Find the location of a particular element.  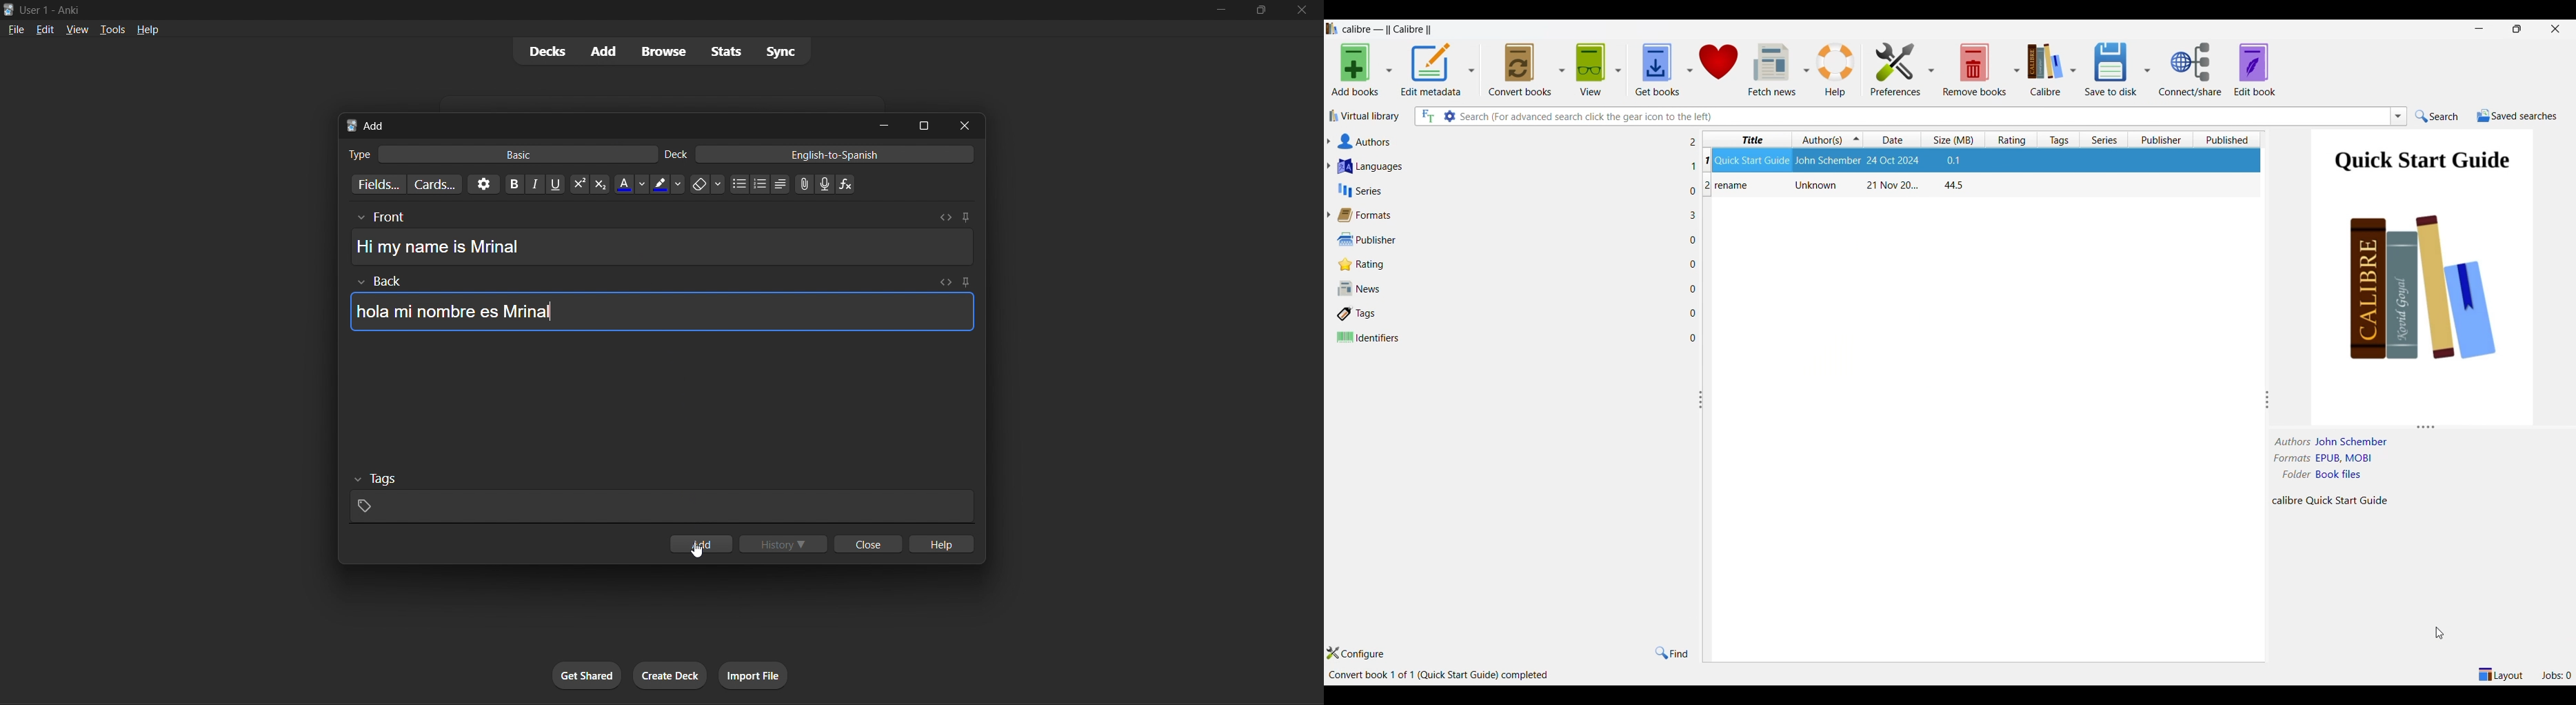

Change width of panels attached is located at coordinates (2262, 379).